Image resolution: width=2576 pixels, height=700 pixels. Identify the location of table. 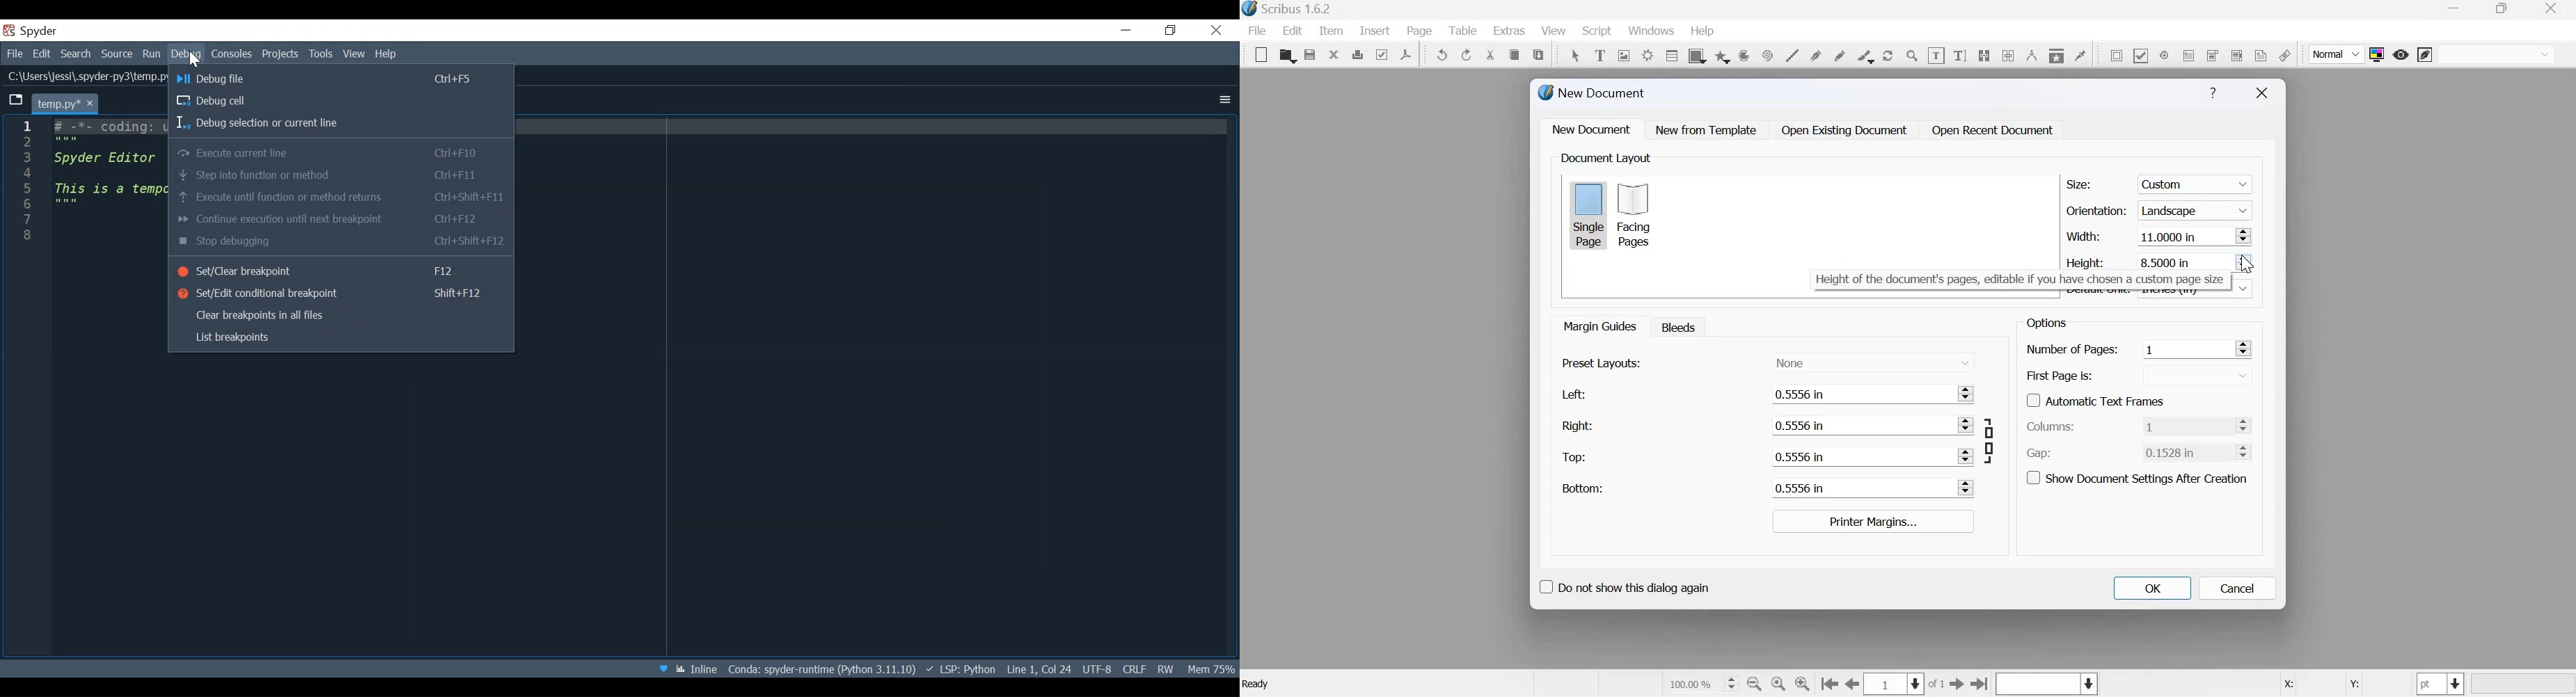
(1670, 55).